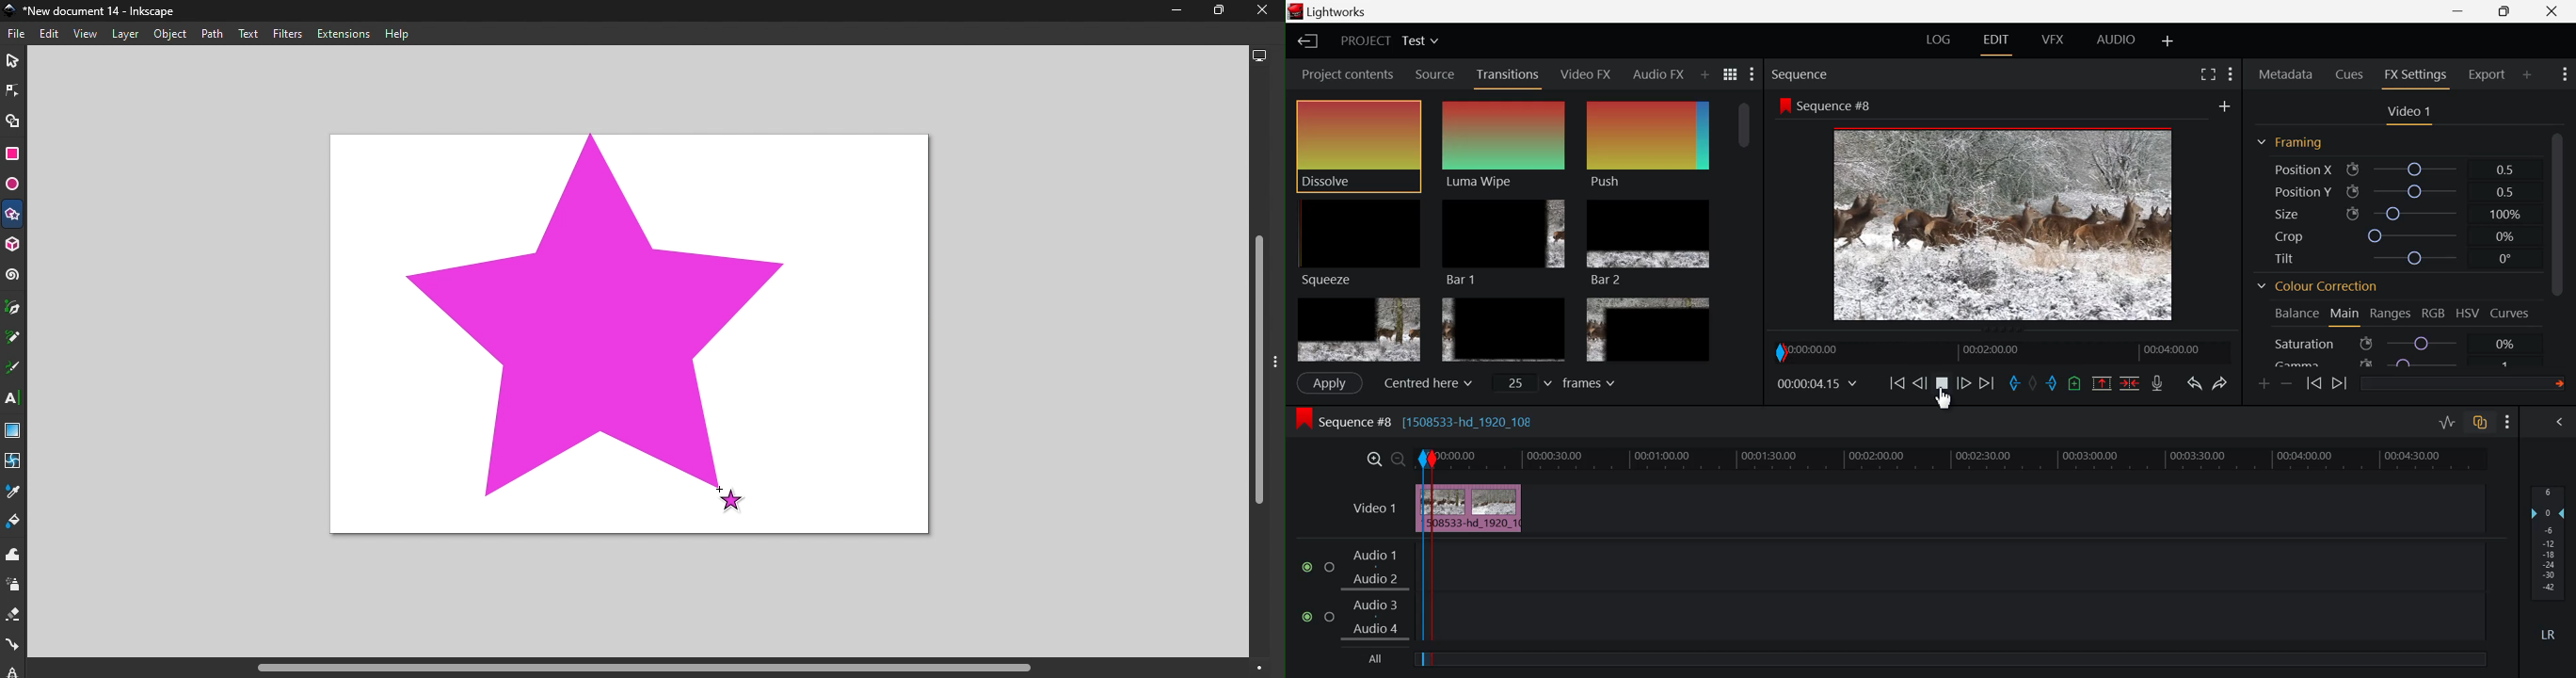  I want to click on Horizontal scroll bar, so click(664, 668).